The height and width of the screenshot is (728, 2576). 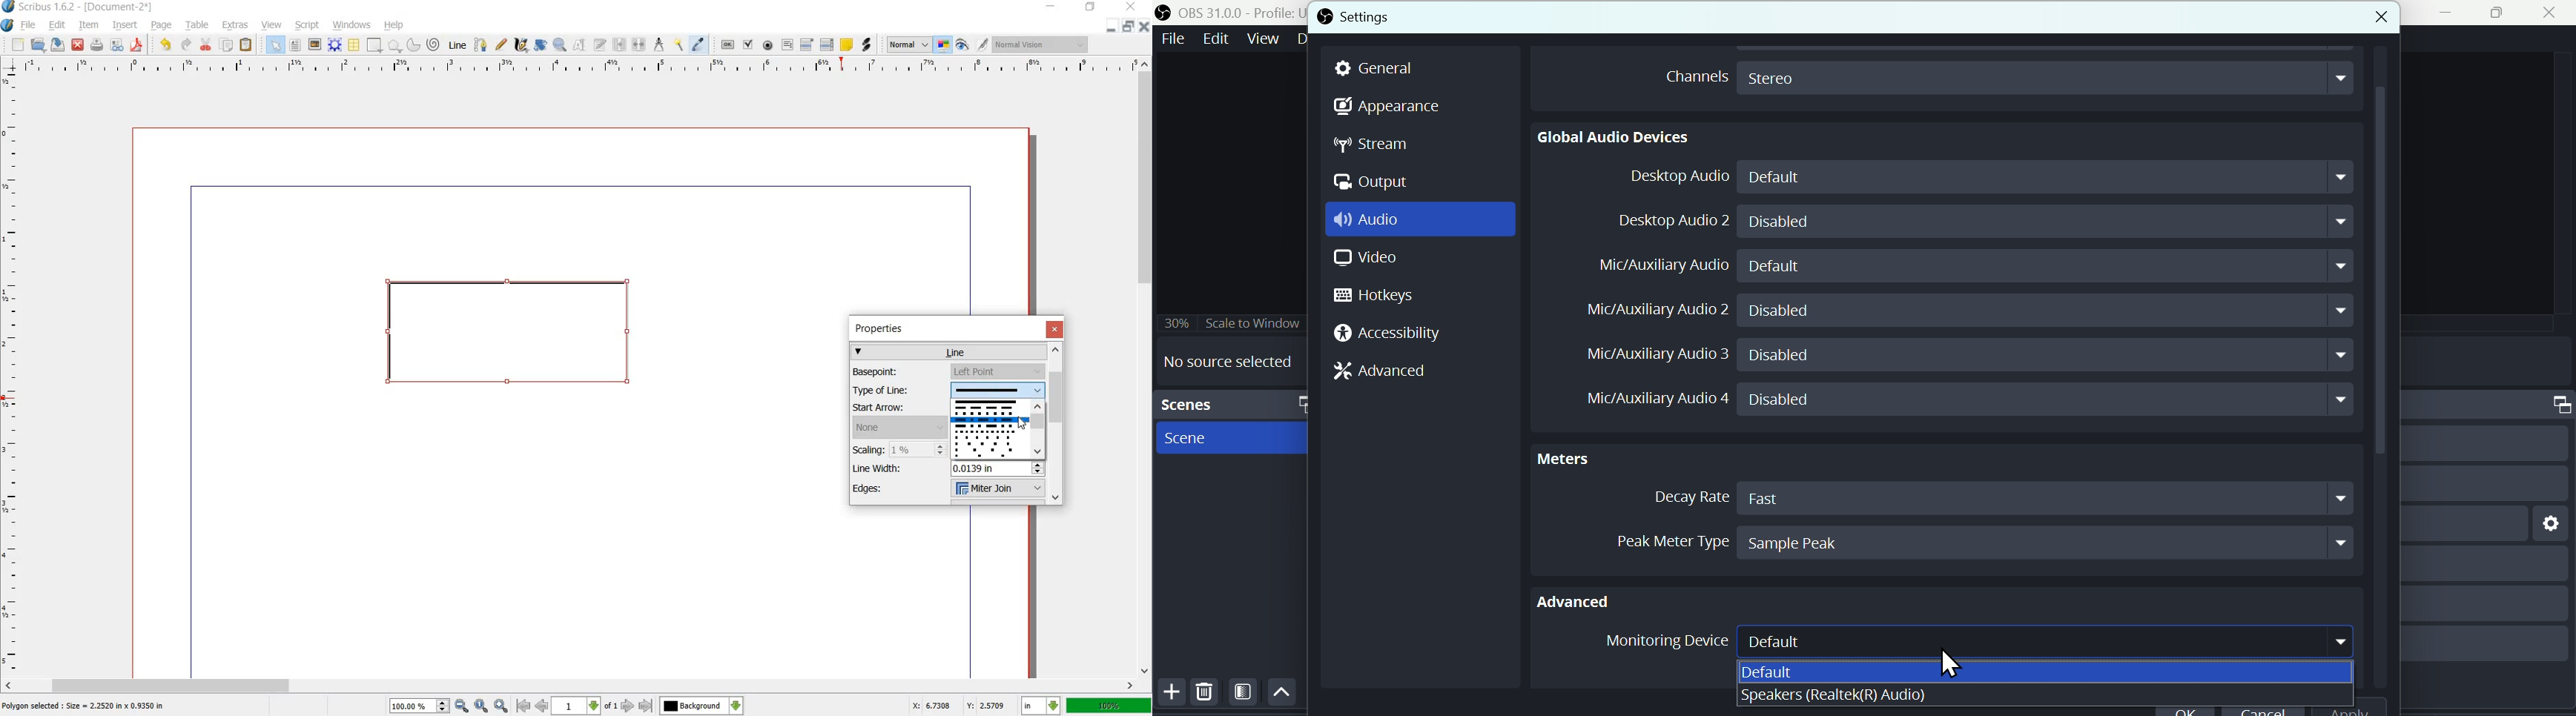 What do you see at coordinates (846, 45) in the screenshot?
I see `TEXT ANNOATATION` at bounding box center [846, 45].